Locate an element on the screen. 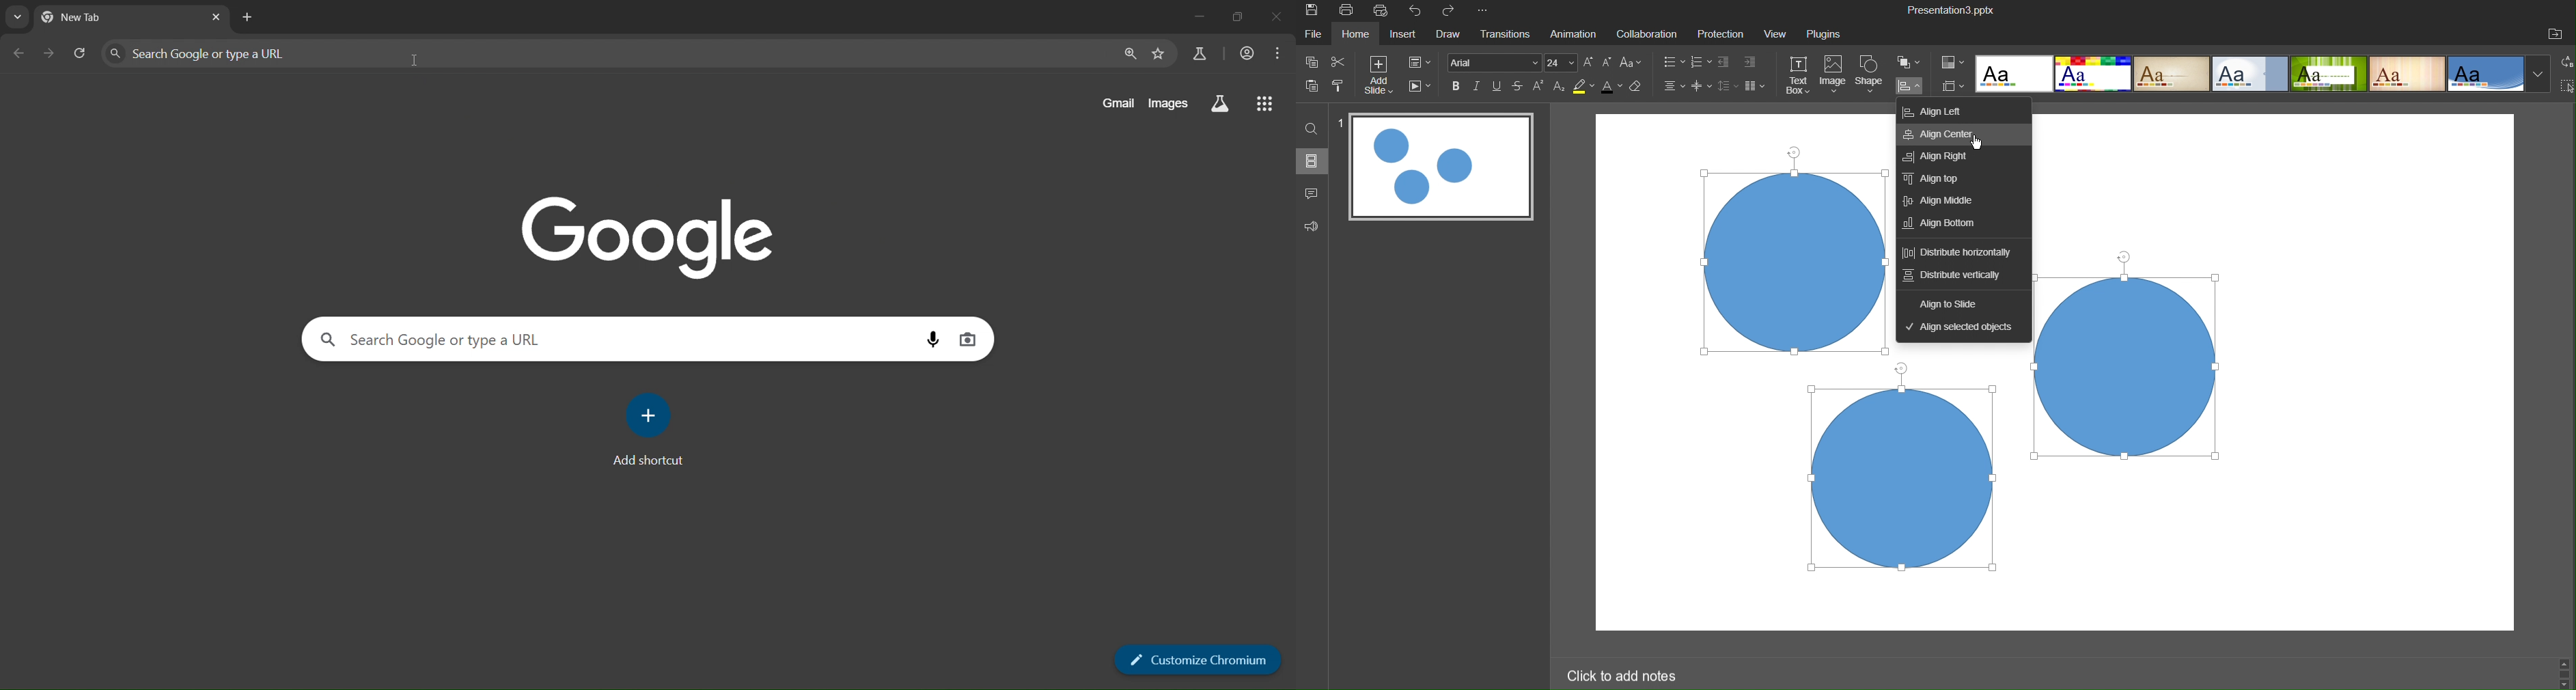 The height and width of the screenshot is (700, 2576). More is located at coordinates (1486, 12).